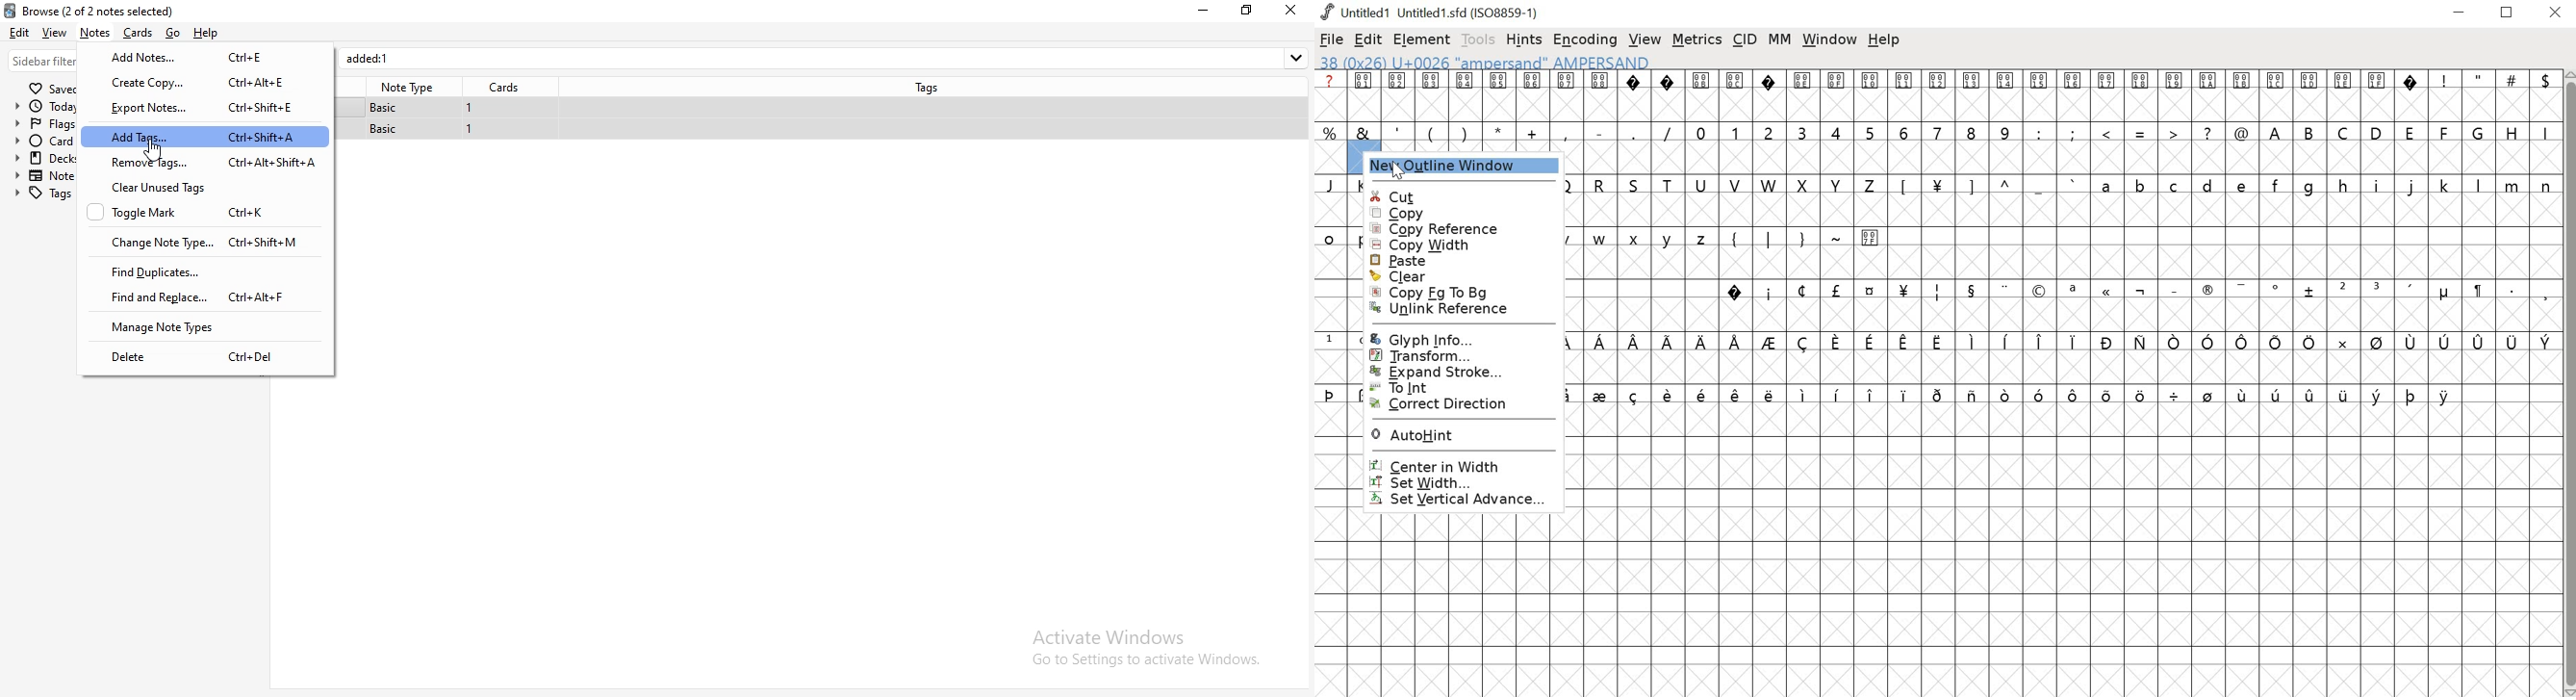 The width and height of the screenshot is (2576, 700). I want to click on 0011, so click(1908, 95).